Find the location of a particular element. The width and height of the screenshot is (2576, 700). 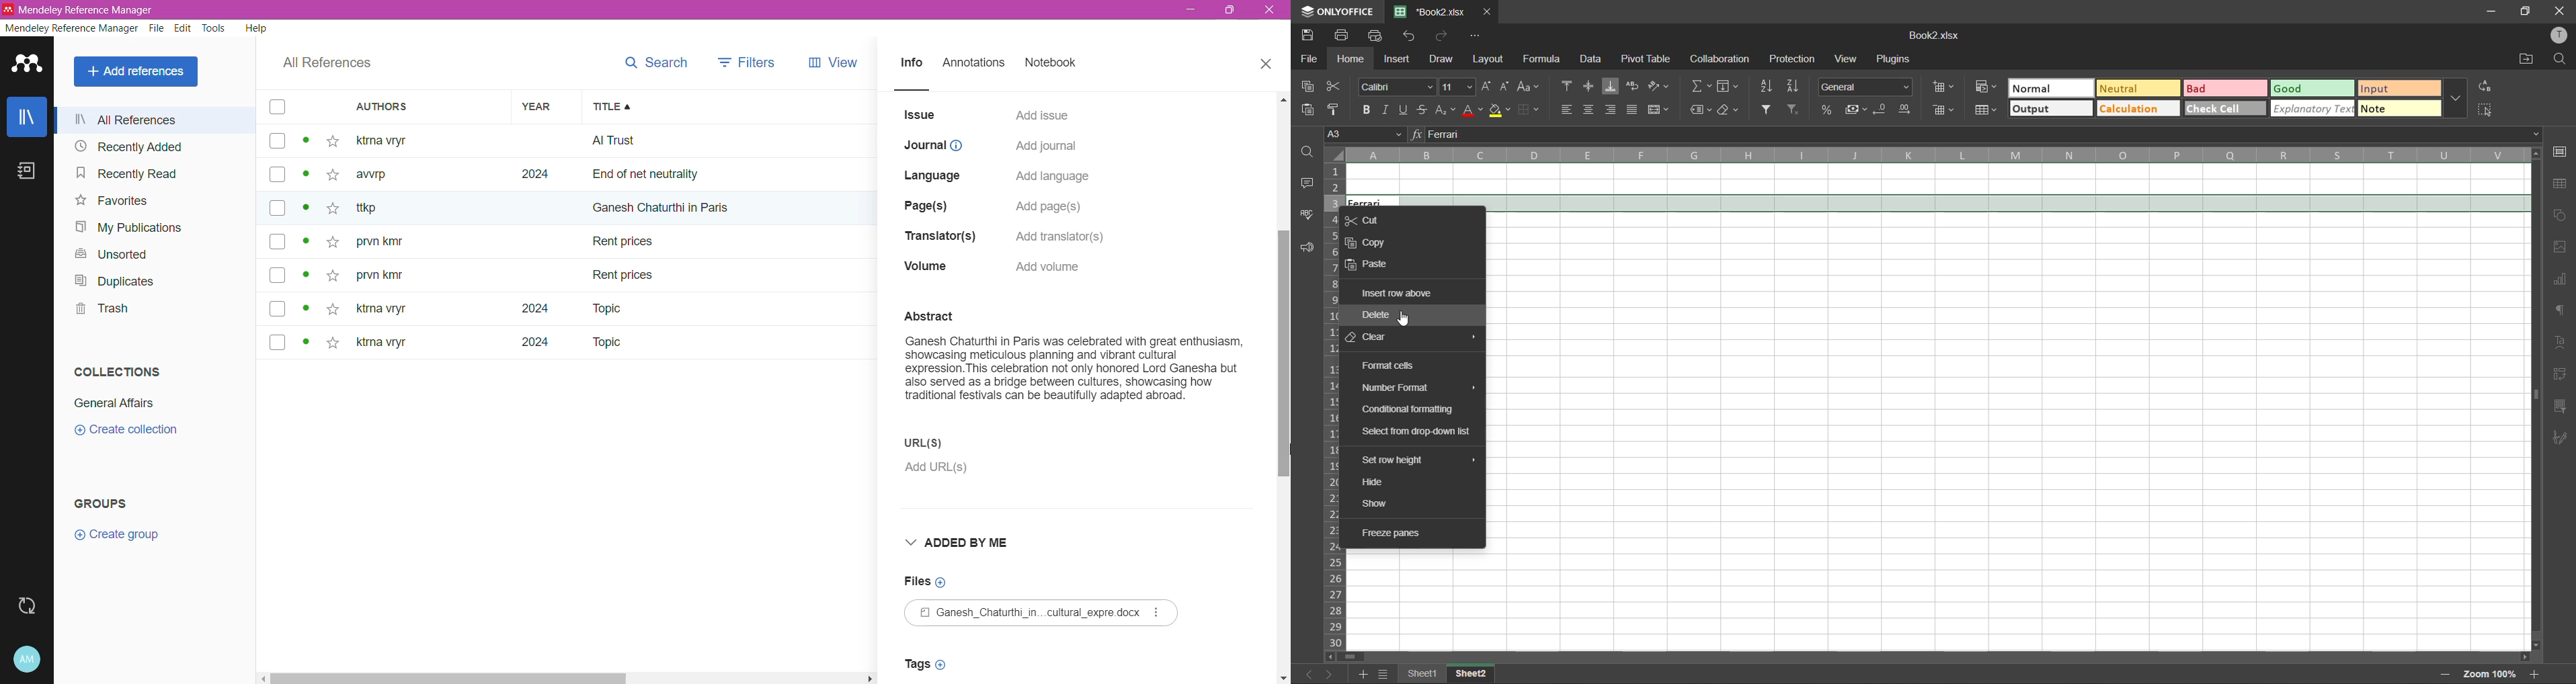

minimize is located at coordinates (2490, 11).